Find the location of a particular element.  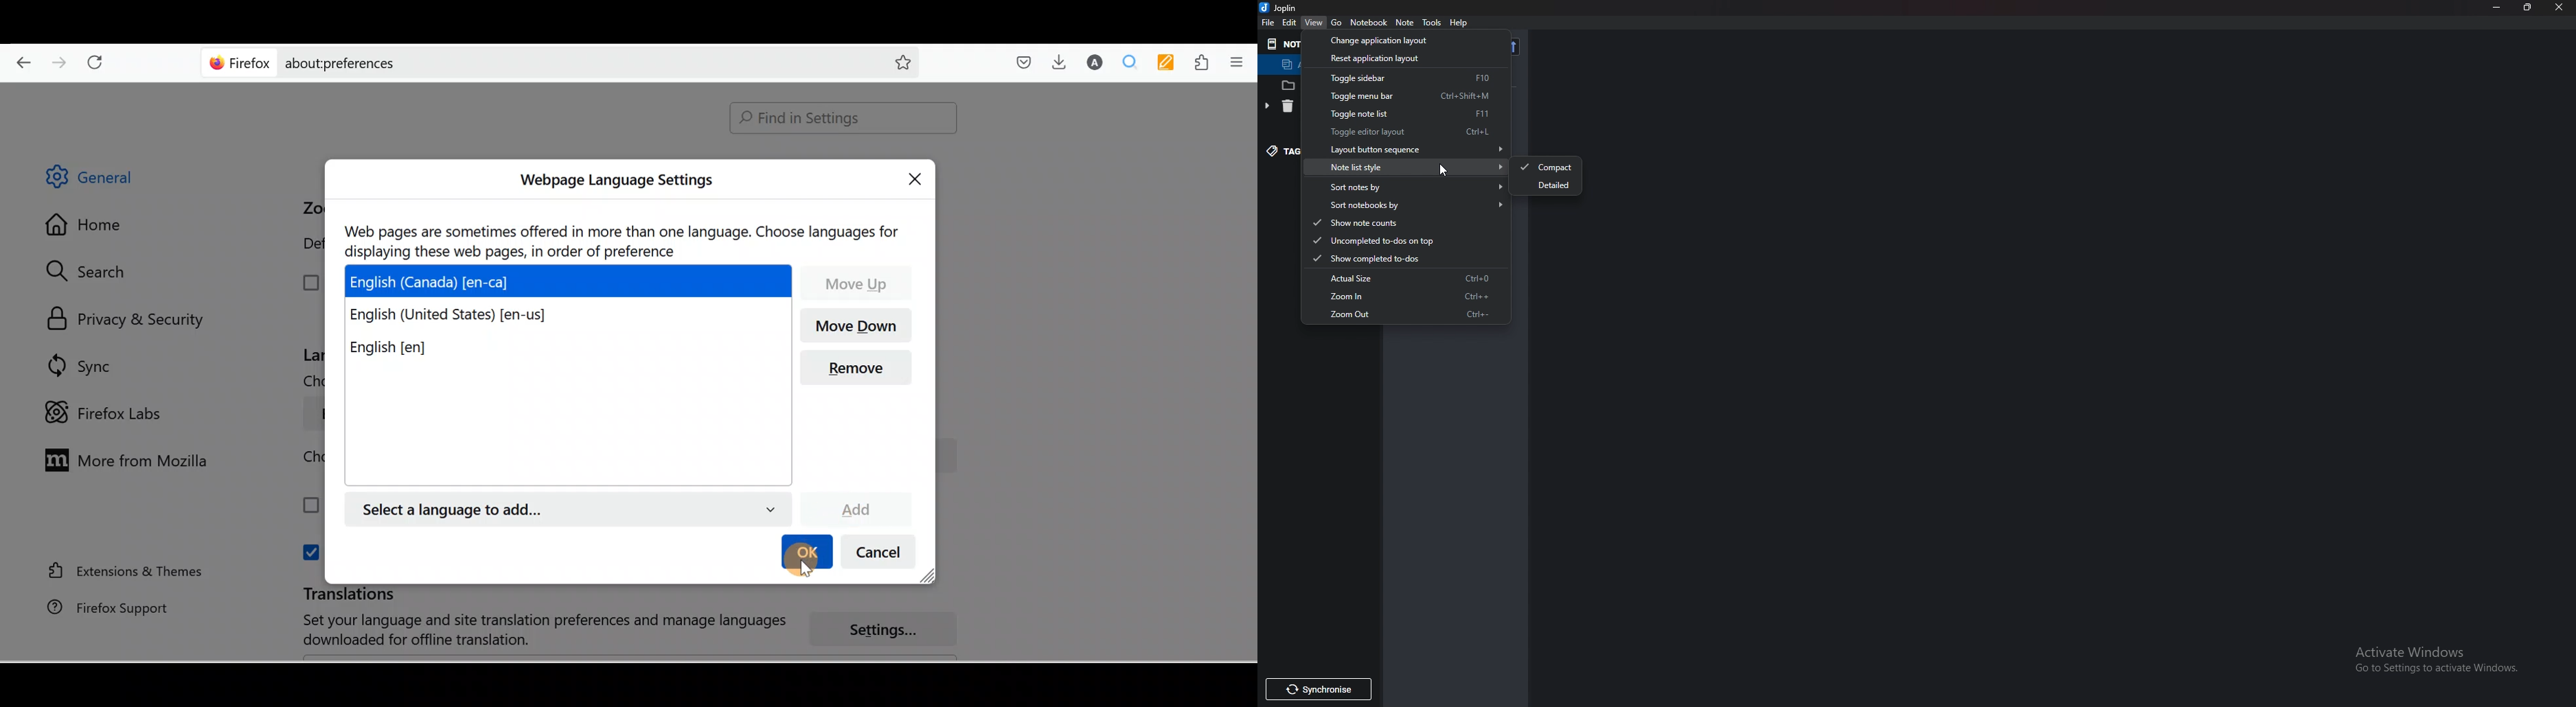

Home is located at coordinates (94, 228).